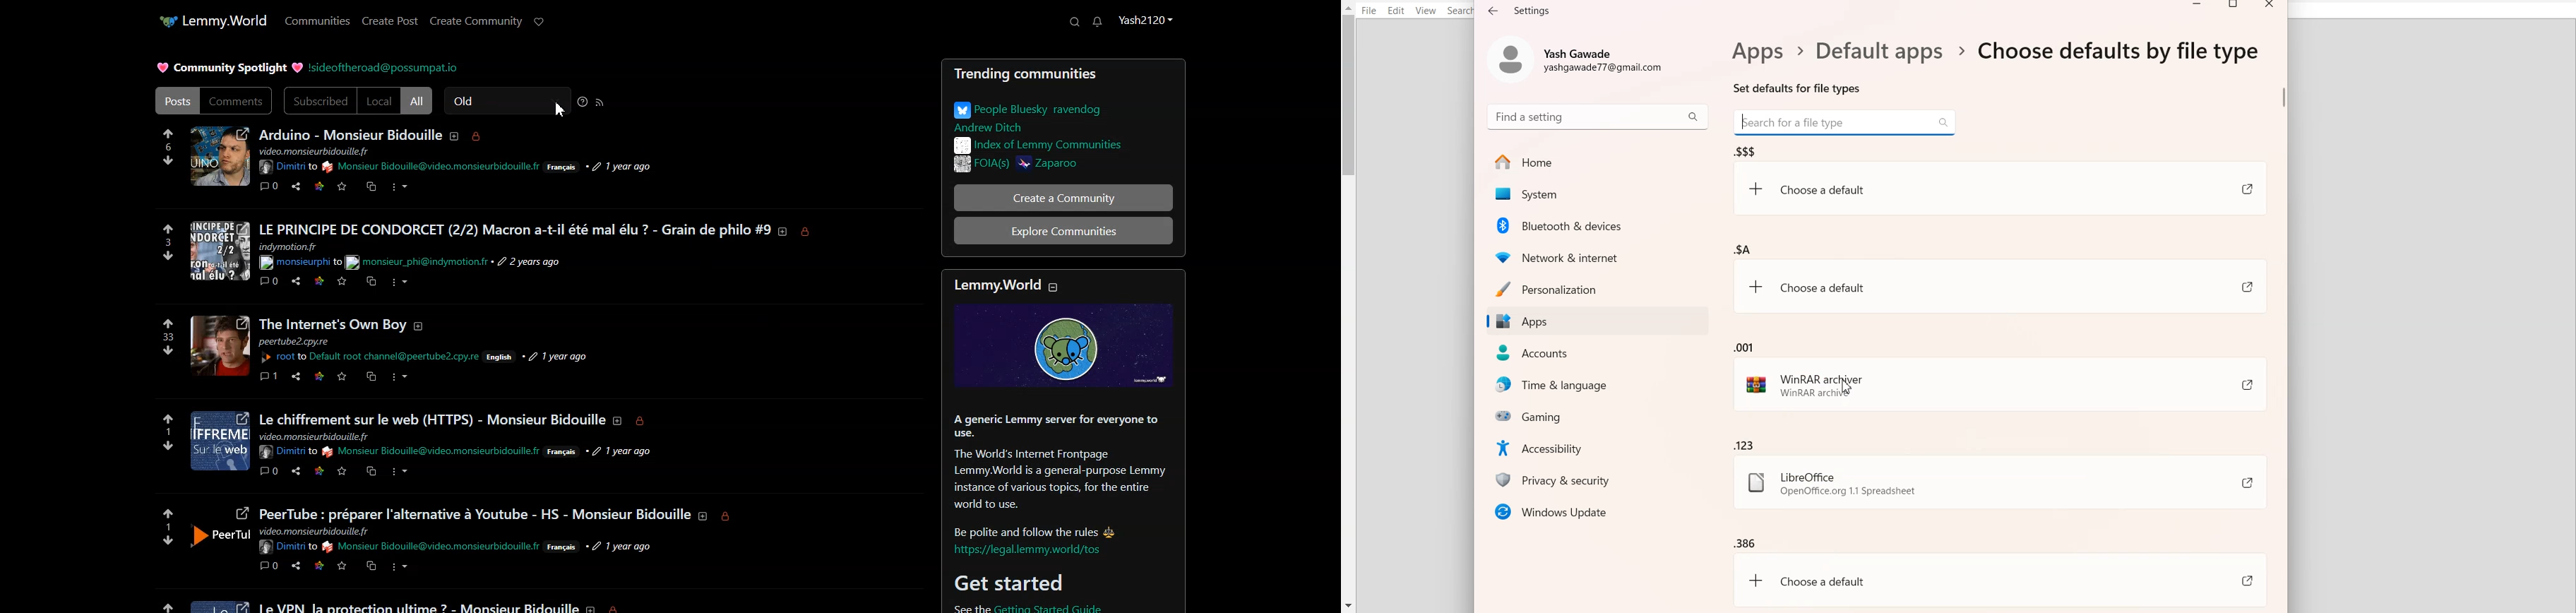 This screenshot has width=2576, height=616. Describe the element at coordinates (1063, 230) in the screenshot. I see `Explore Communities` at that location.